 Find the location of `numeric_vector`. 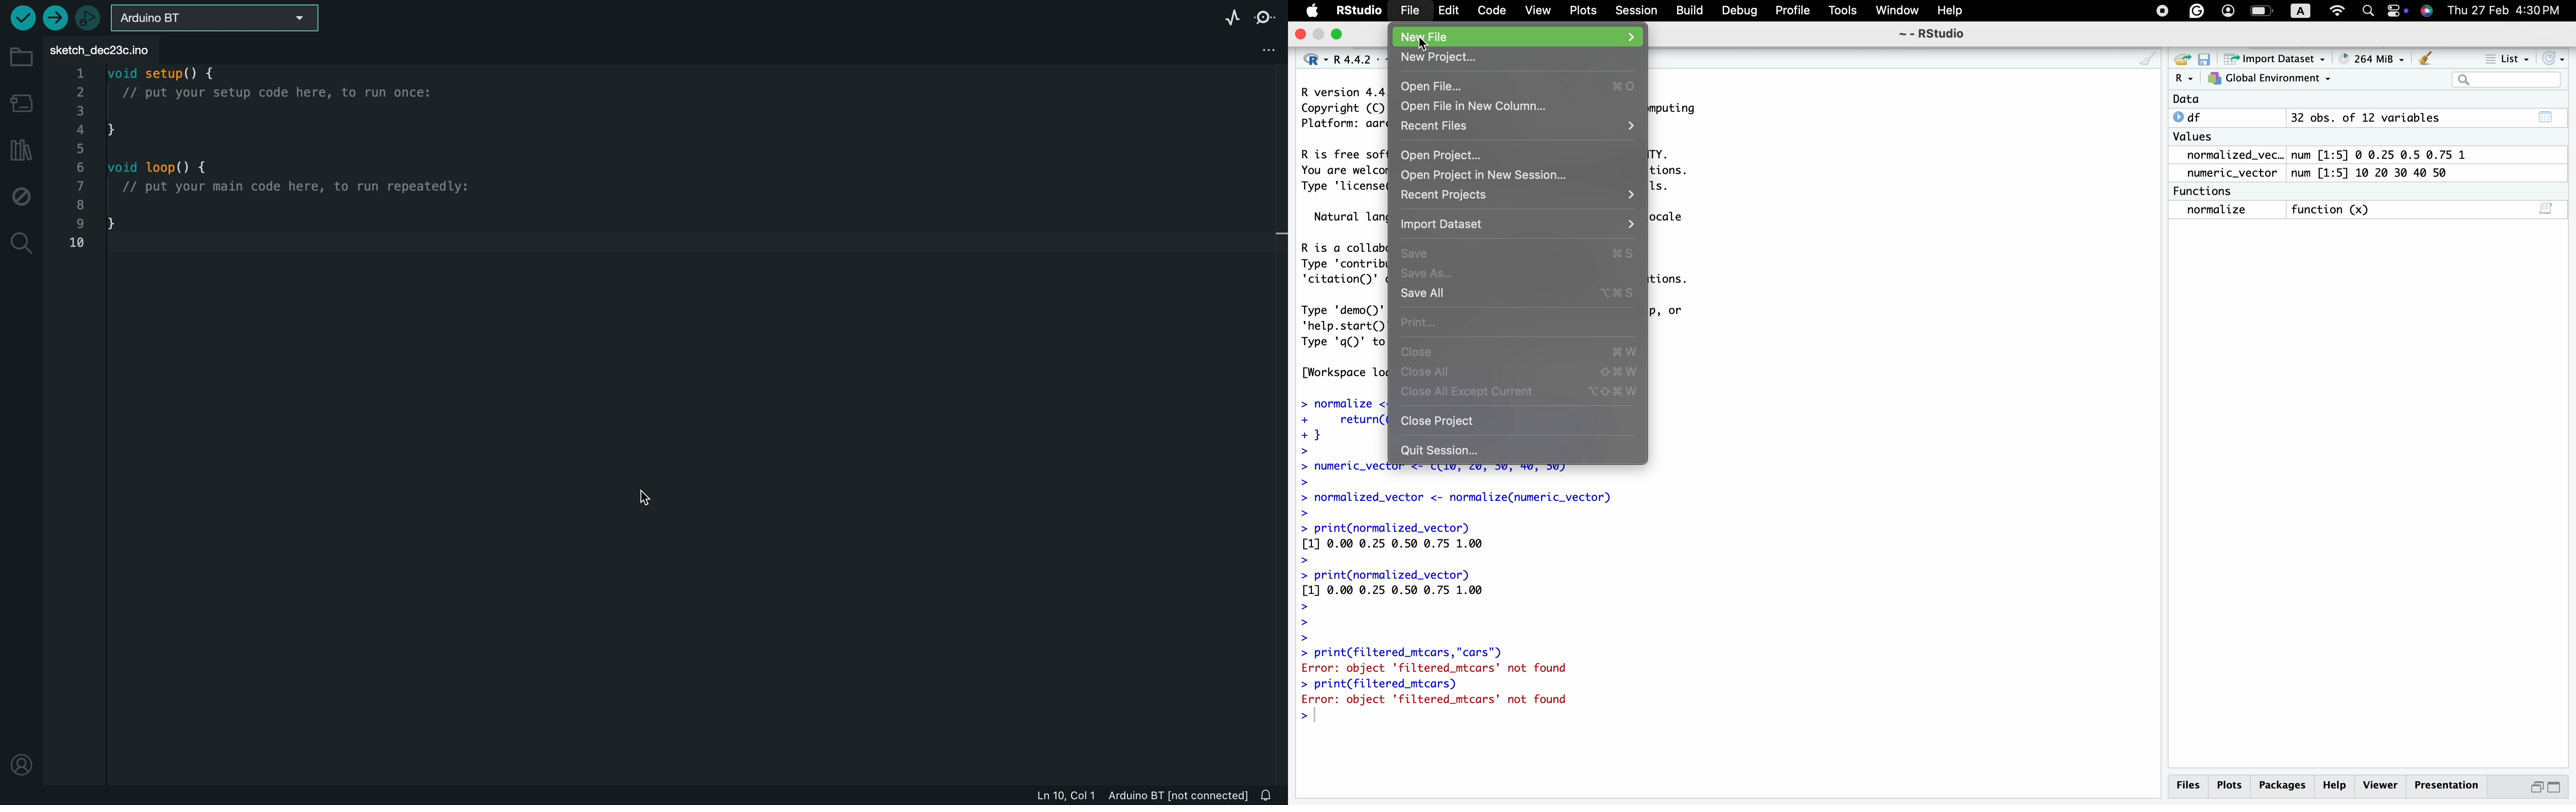

numeric_vector is located at coordinates (2229, 174).